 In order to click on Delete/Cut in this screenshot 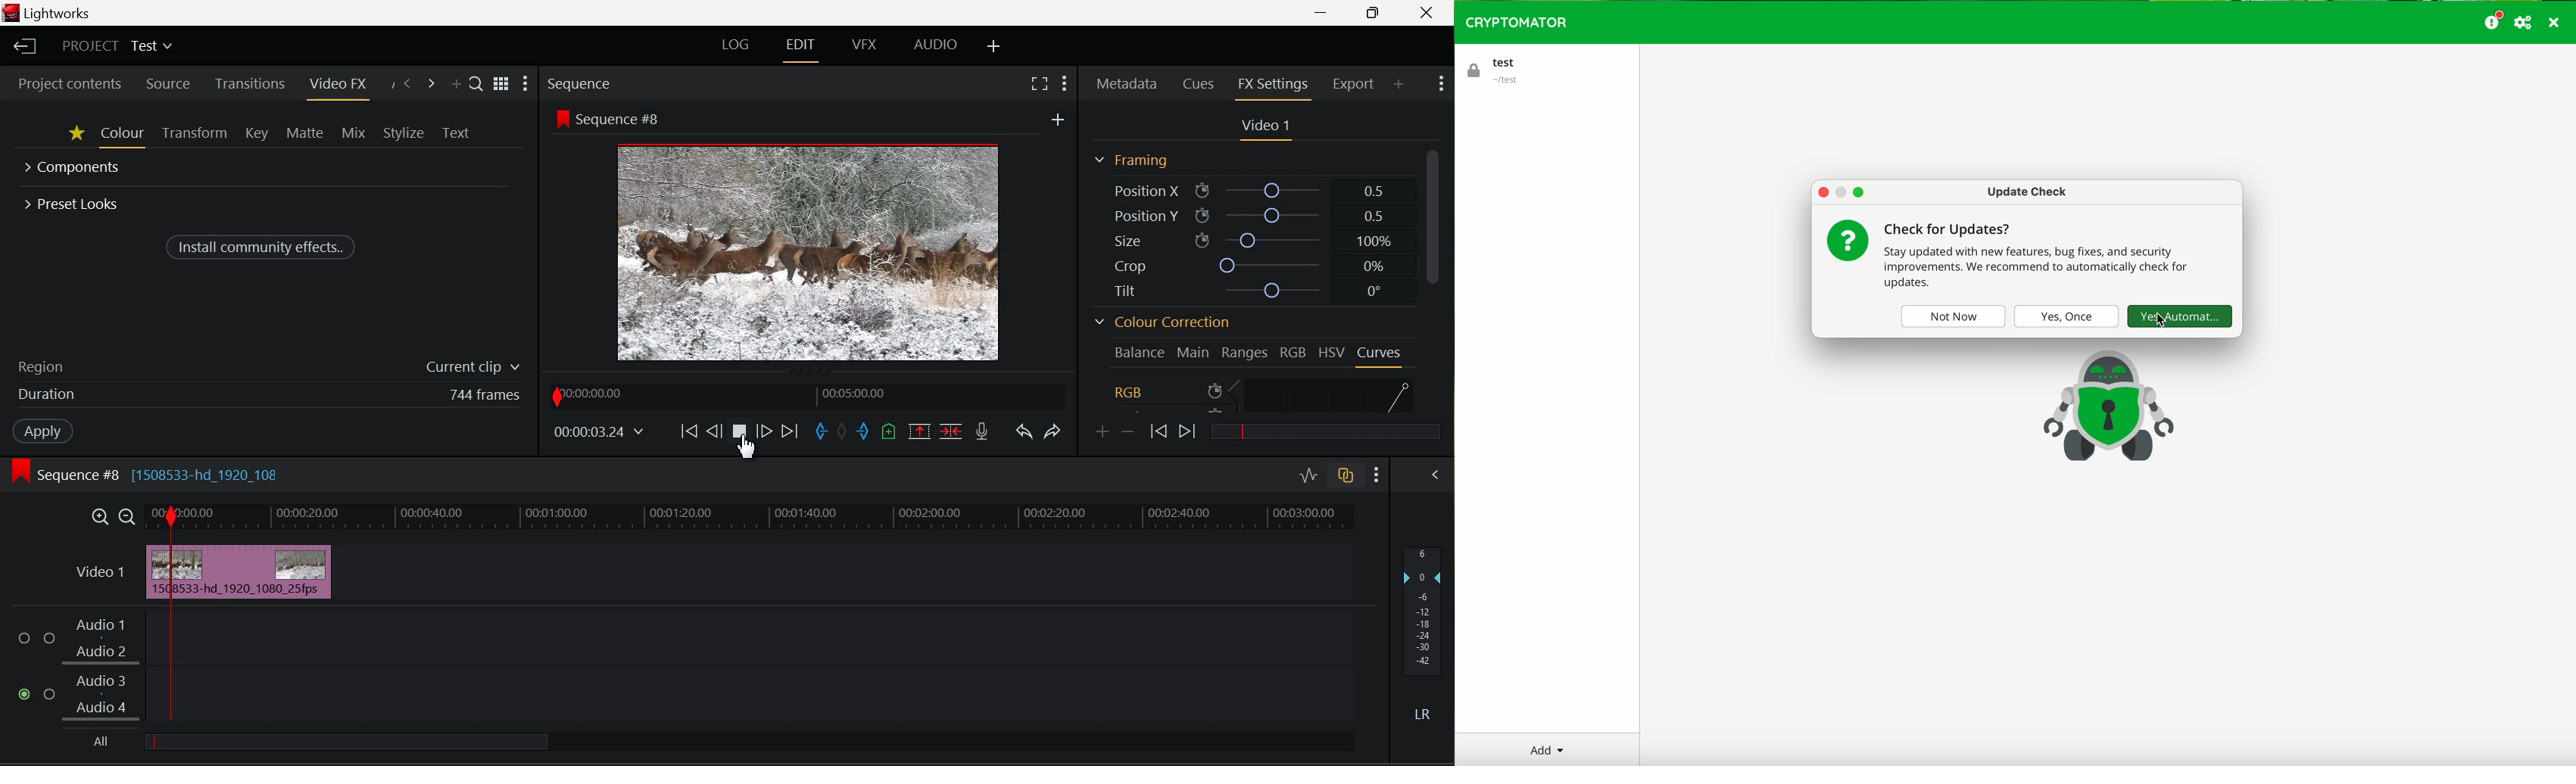, I will do `click(951, 431)`.